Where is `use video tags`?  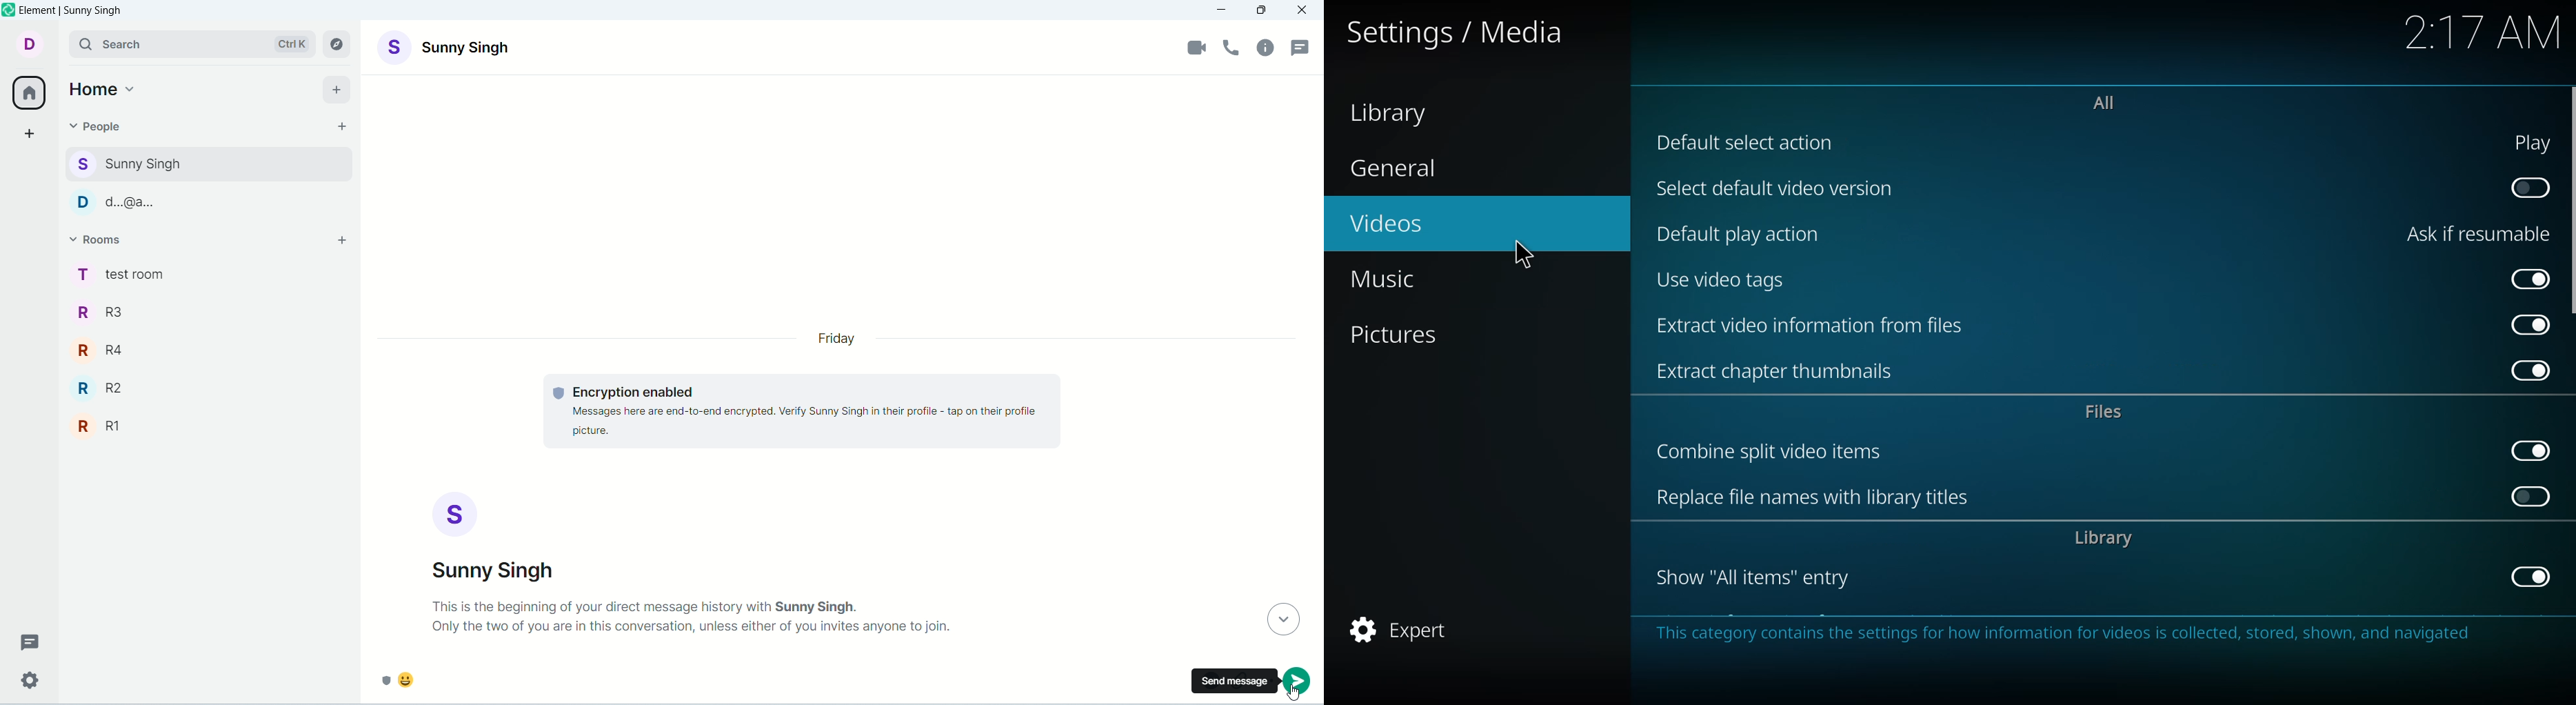
use video tags is located at coordinates (1725, 281).